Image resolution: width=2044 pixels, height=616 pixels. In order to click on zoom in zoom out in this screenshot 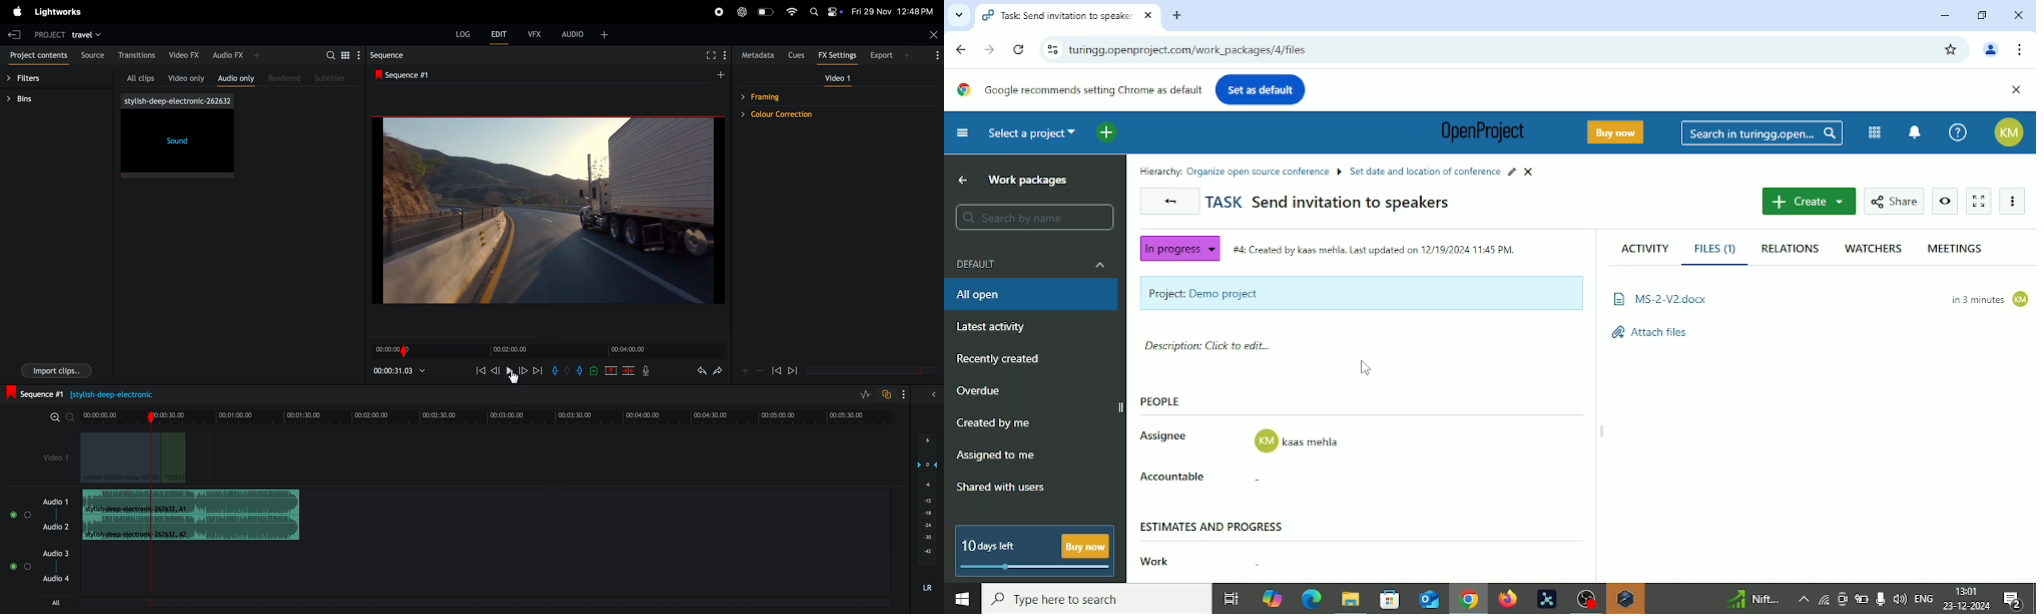, I will do `click(57, 417)`.